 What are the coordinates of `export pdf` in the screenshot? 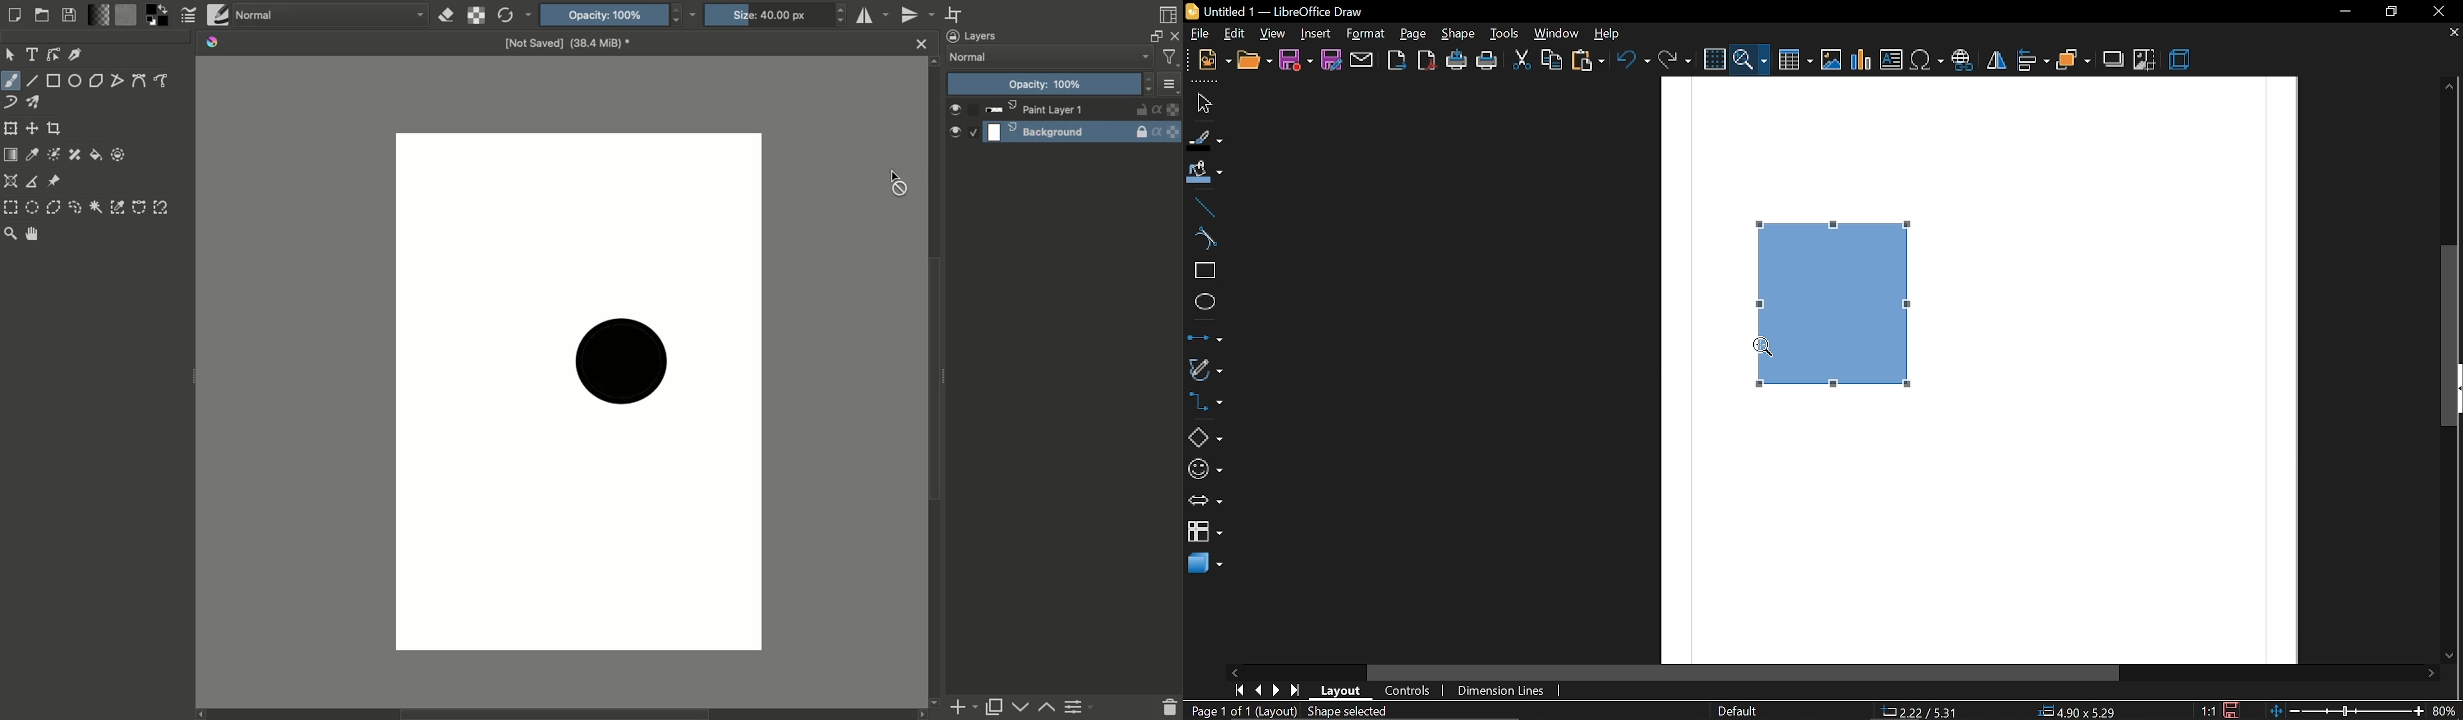 It's located at (1428, 59).